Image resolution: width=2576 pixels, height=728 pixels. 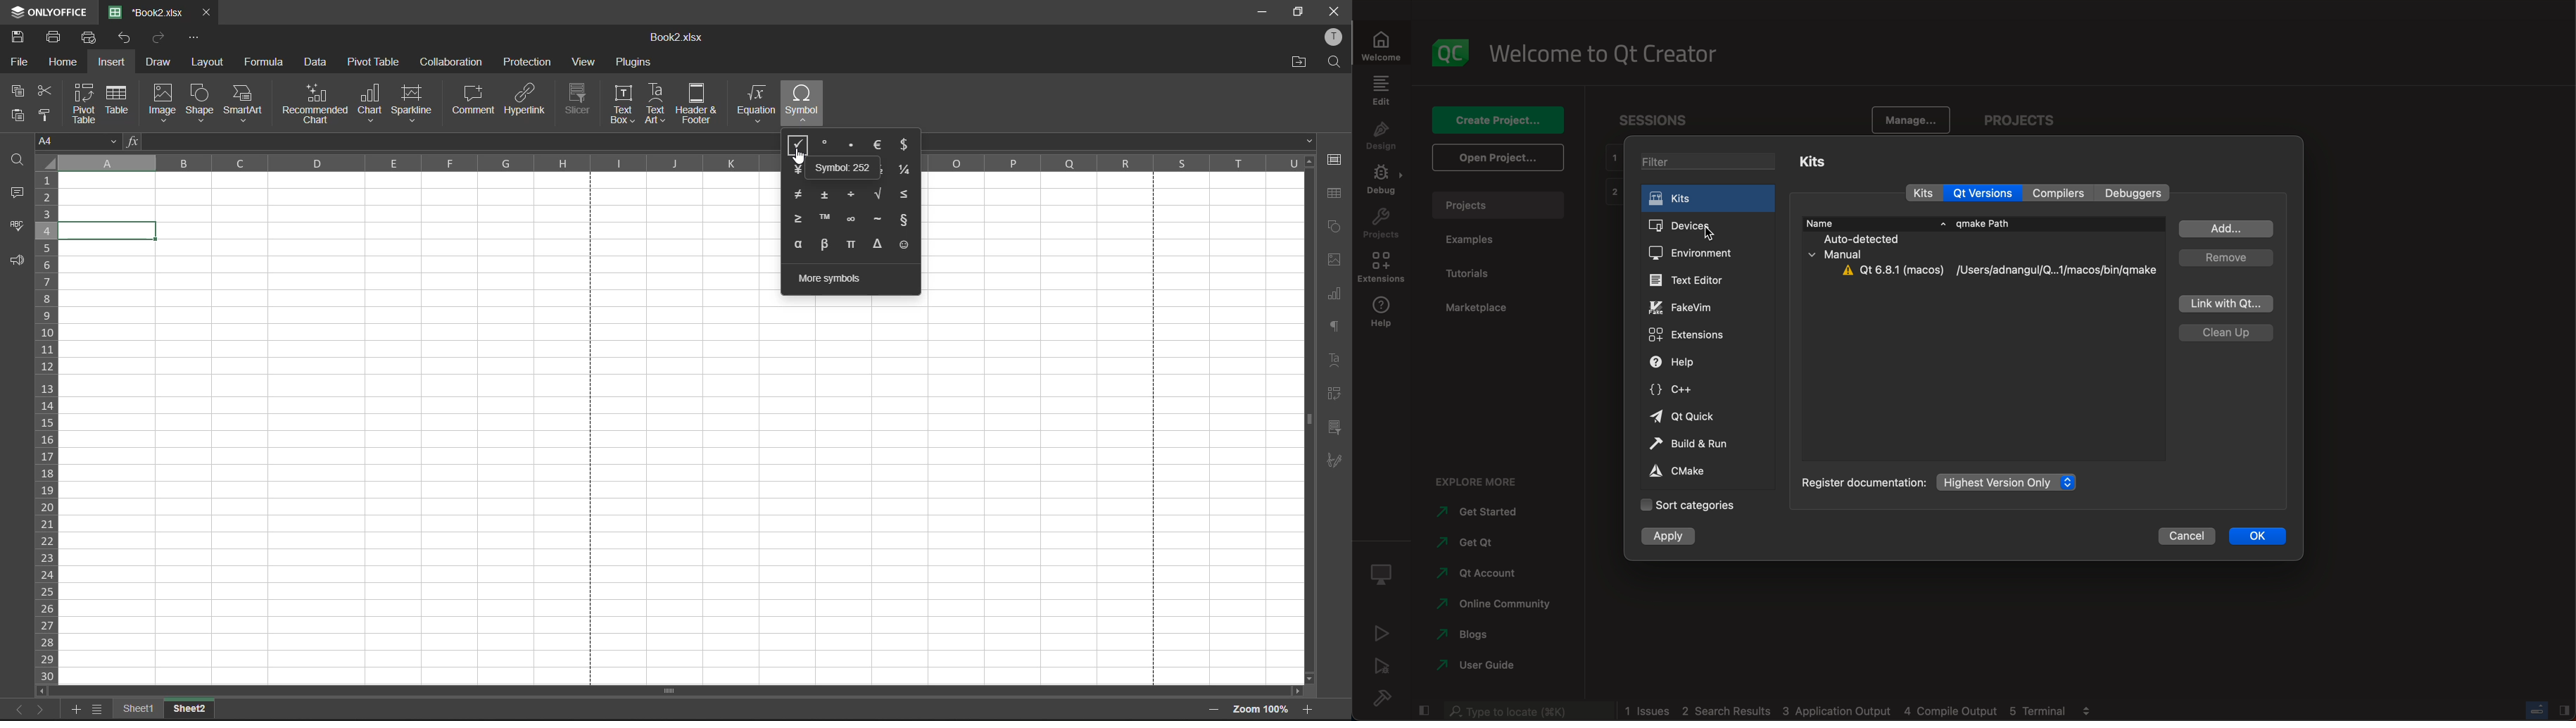 I want to click on scroll up, so click(x=1310, y=163).